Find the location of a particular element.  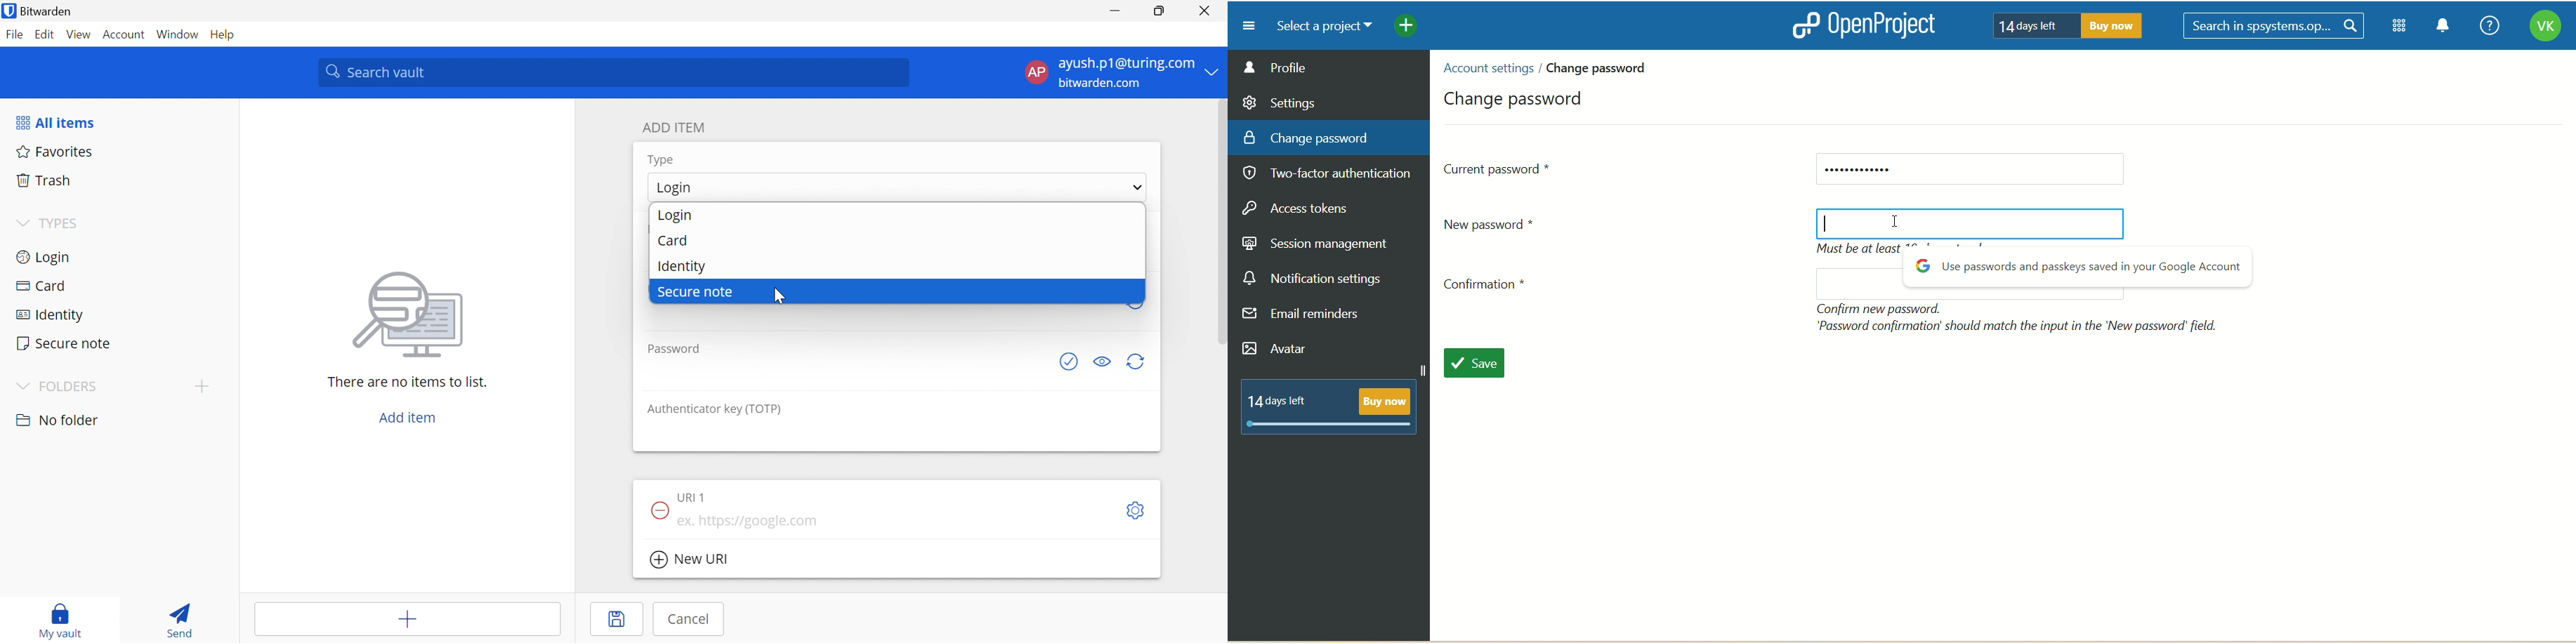

change password is located at coordinates (1517, 96).